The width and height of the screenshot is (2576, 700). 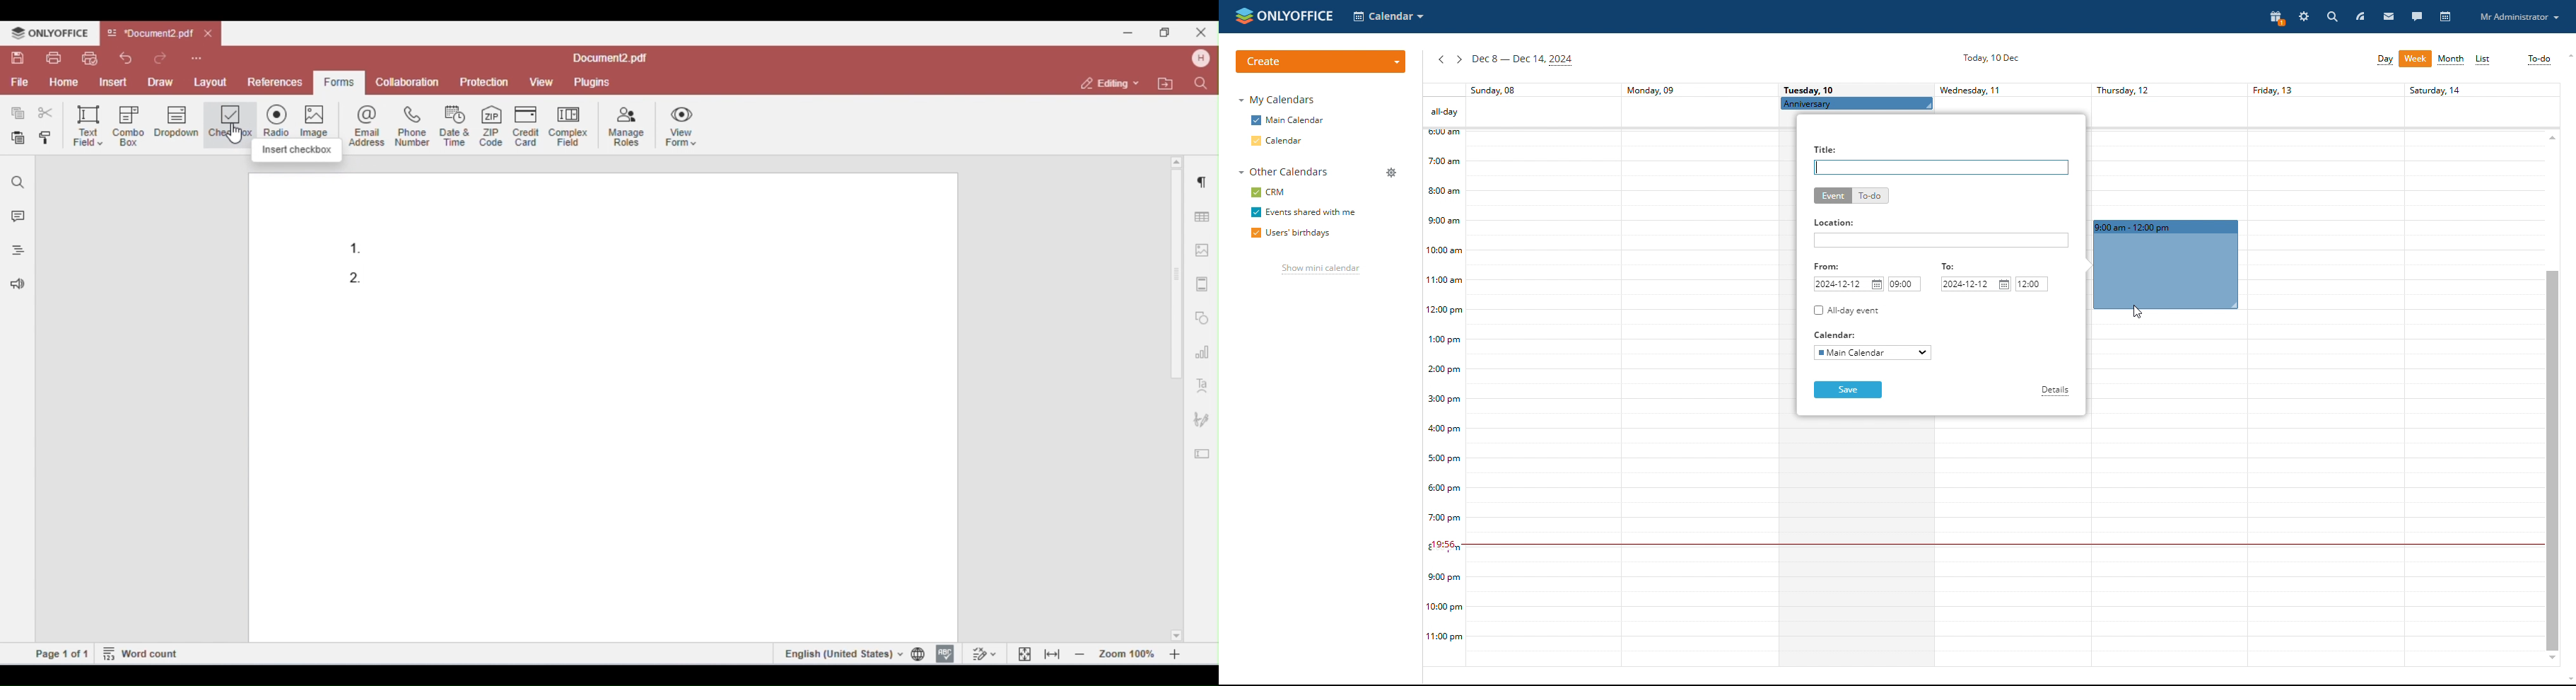 What do you see at coordinates (1312, 212) in the screenshot?
I see `events shared with me` at bounding box center [1312, 212].